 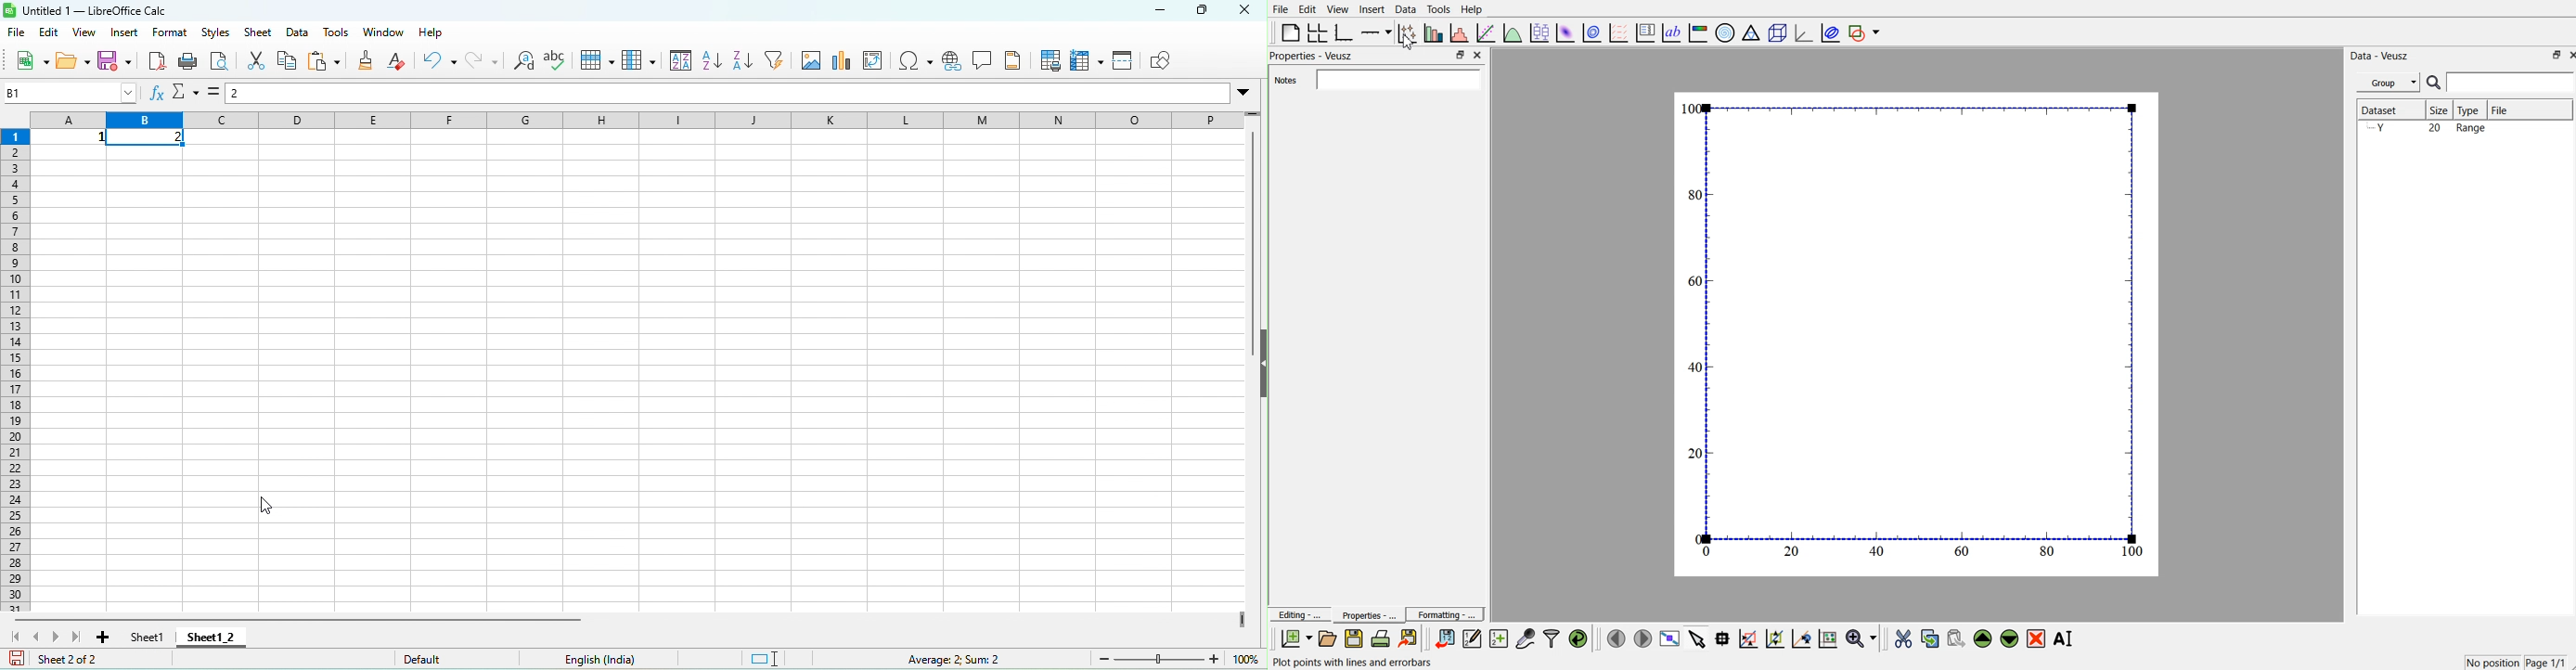 I want to click on insert comment, so click(x=985, y=63).